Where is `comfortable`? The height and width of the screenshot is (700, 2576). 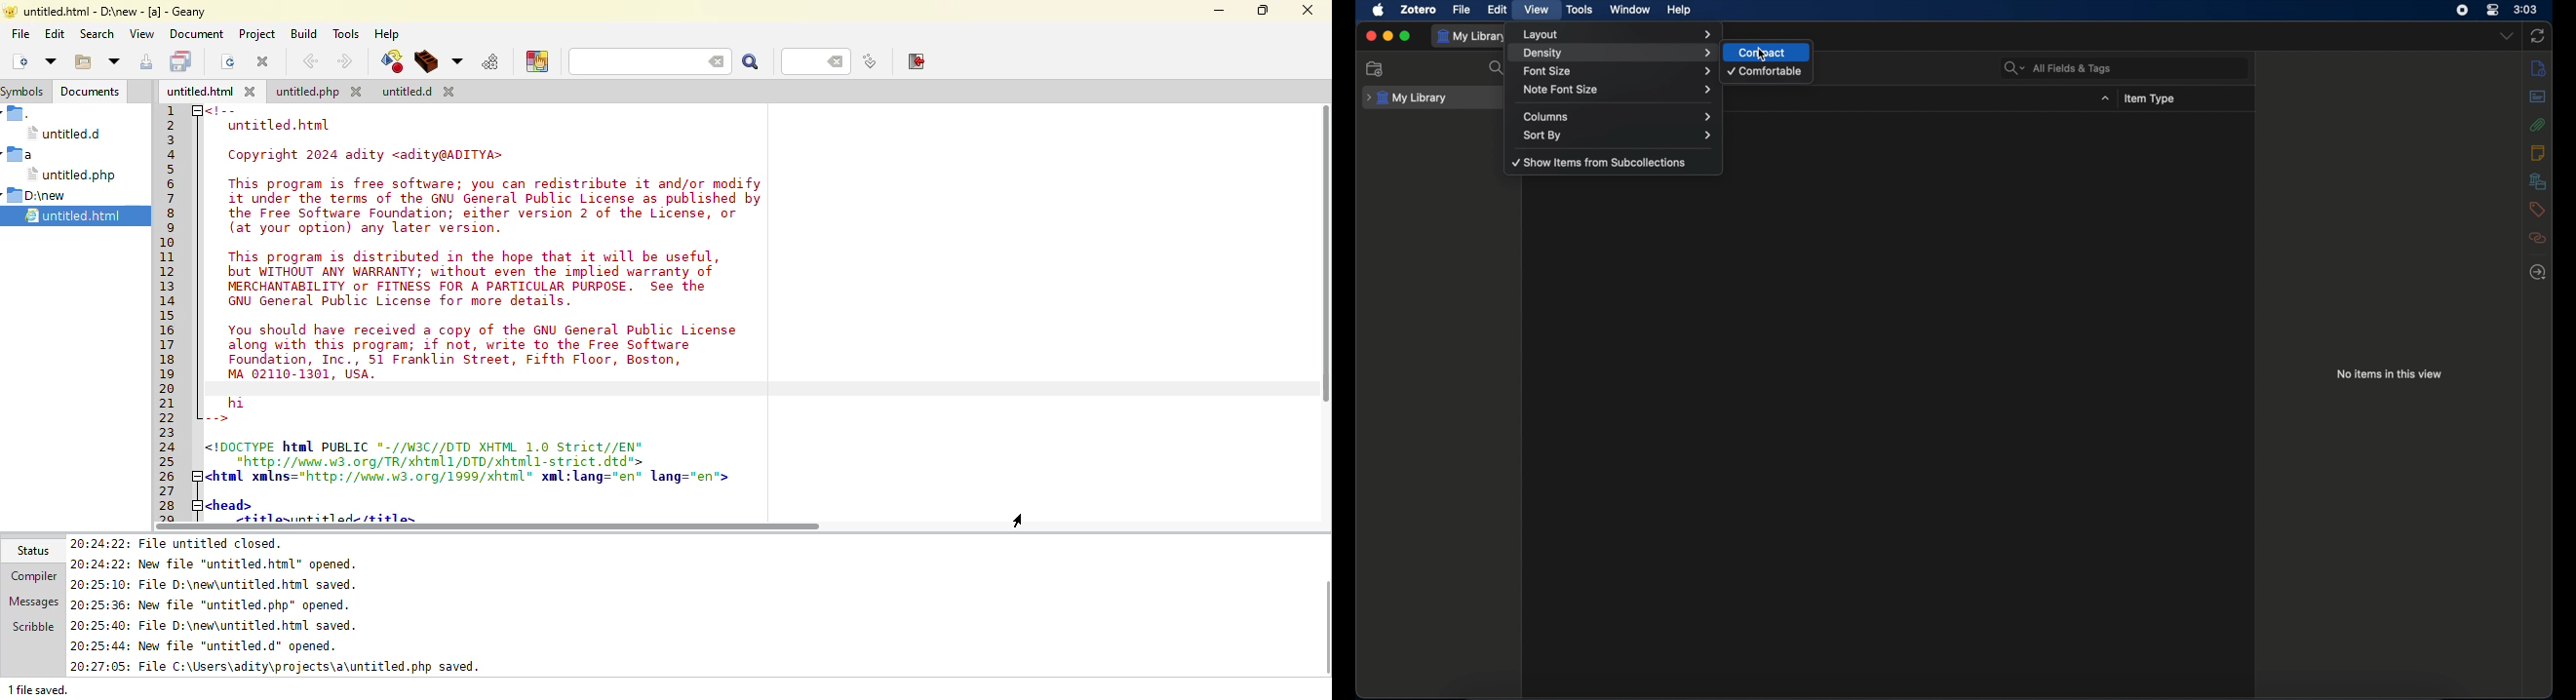
comfortable is located at coordinates (1766, 70).